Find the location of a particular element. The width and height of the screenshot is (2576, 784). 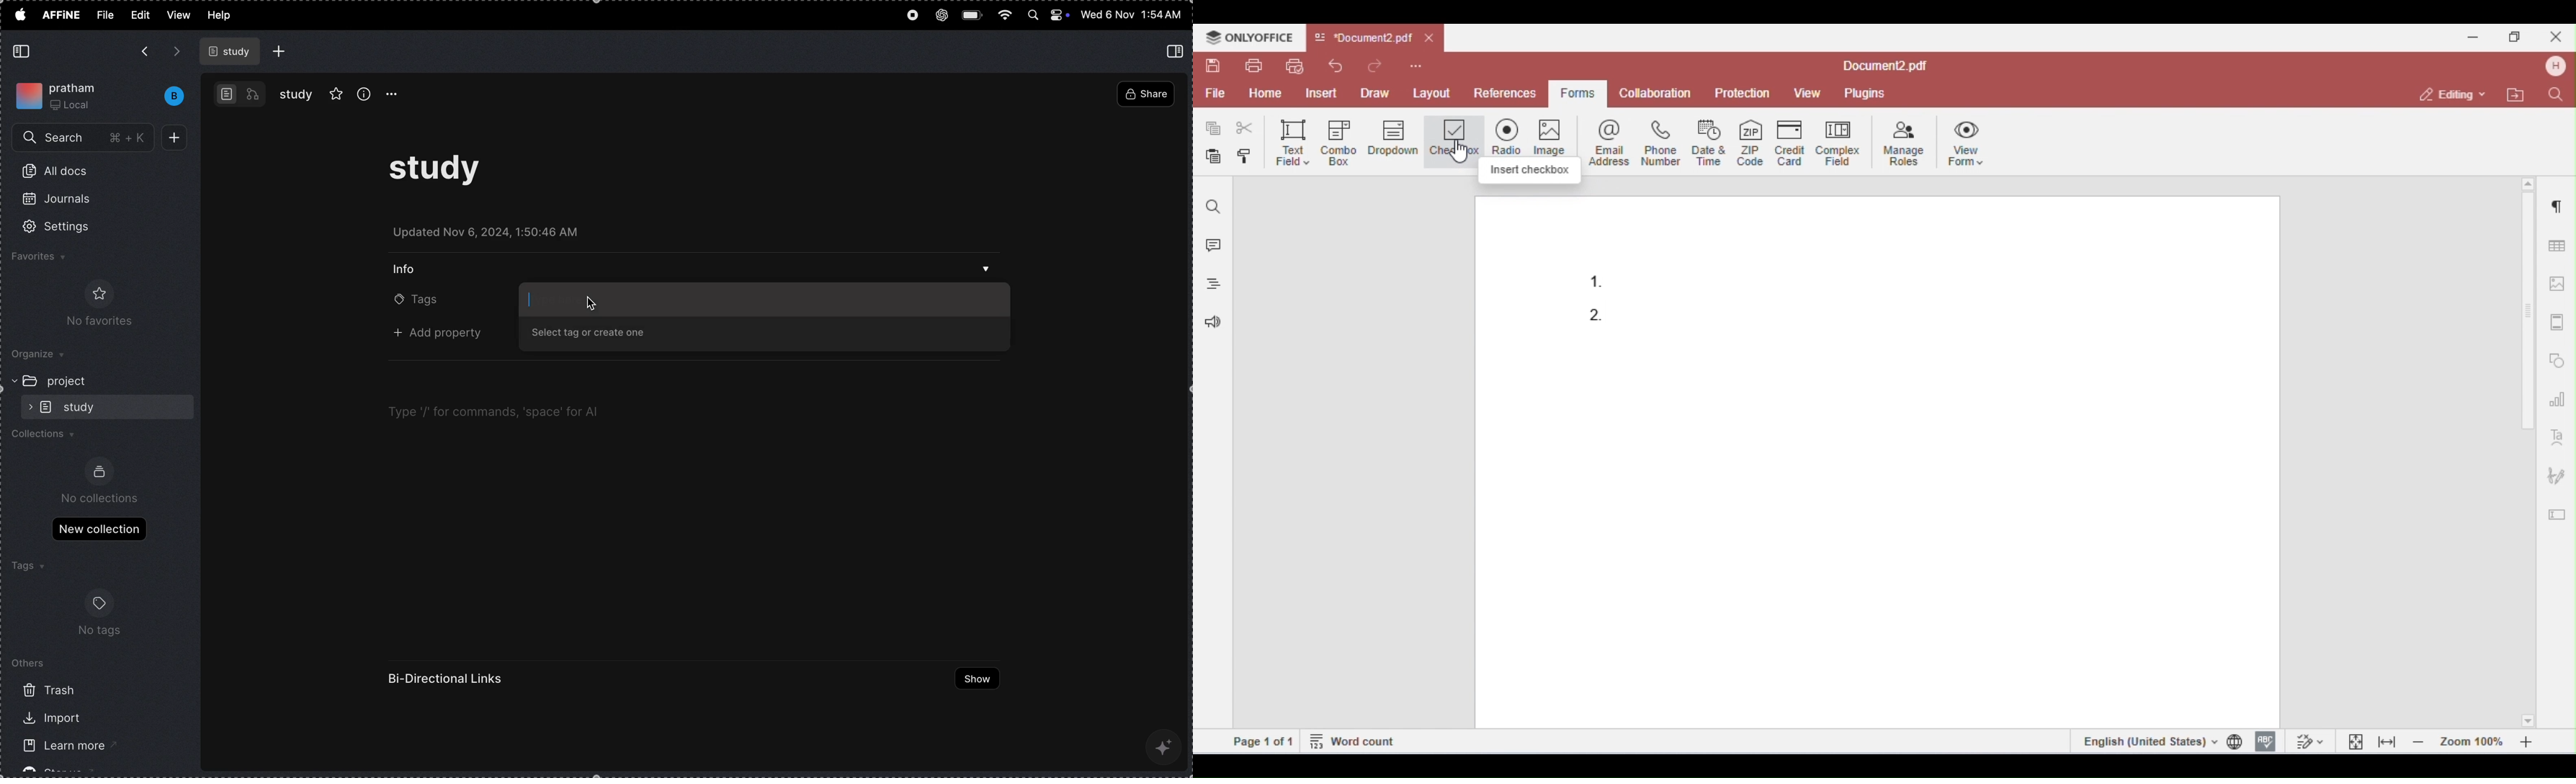

Type '/' for commands, ‘space’ for Al is located at coordinates (492, 412).